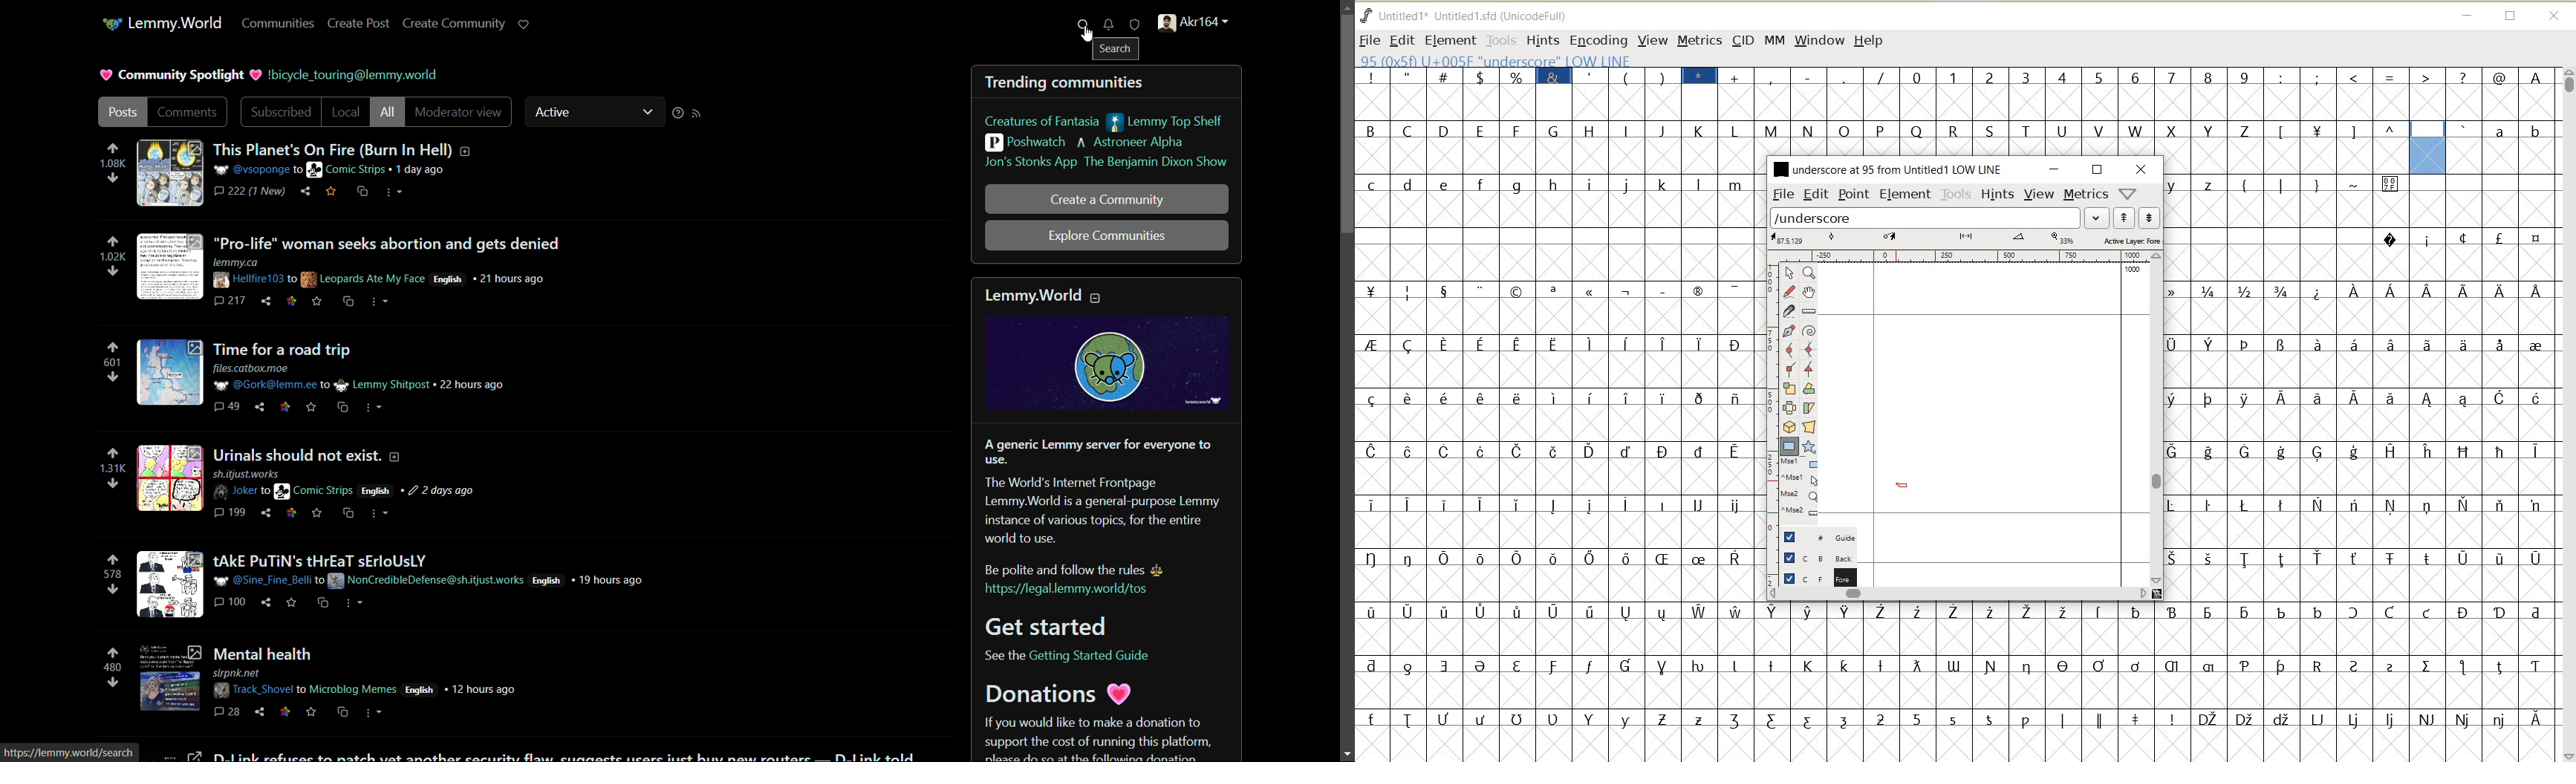 Image resolution: width=2576 pixels, height=784 pixels. Describe the element at coordinates (308, 484) in the screenshot. I see `post-4` at that location.